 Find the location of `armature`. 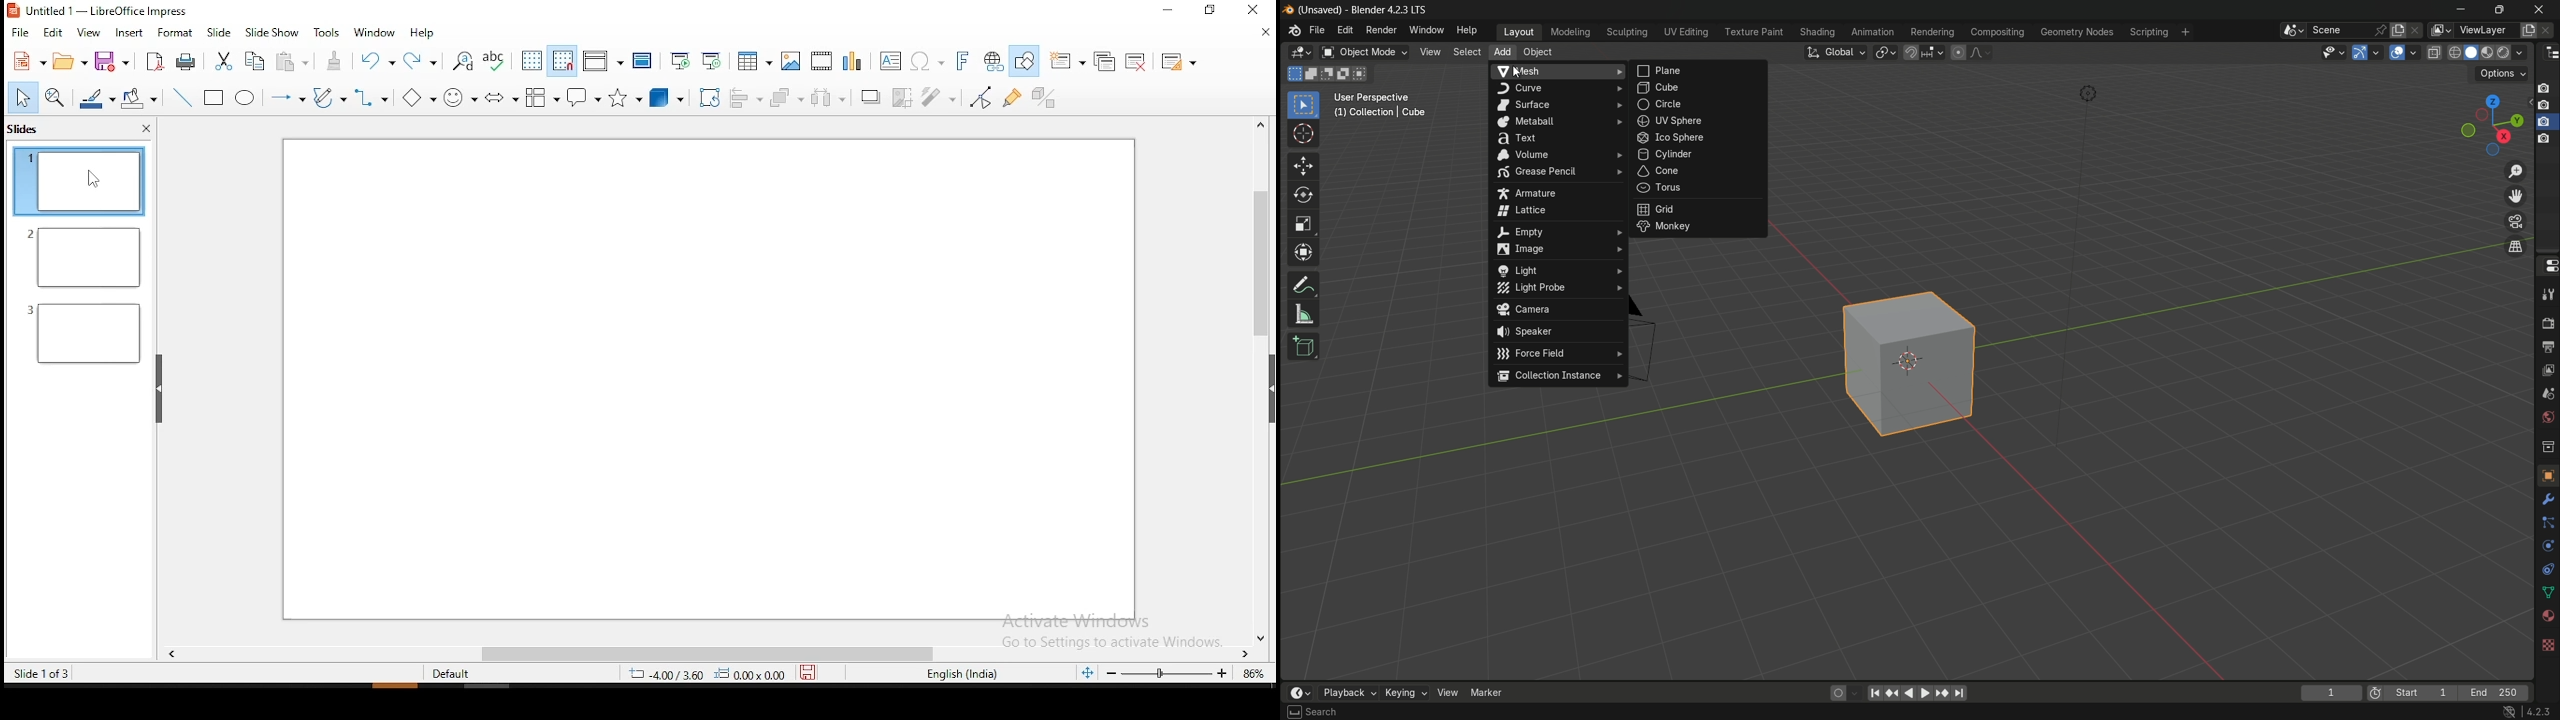

armature is located at coordinates (1556, 192).